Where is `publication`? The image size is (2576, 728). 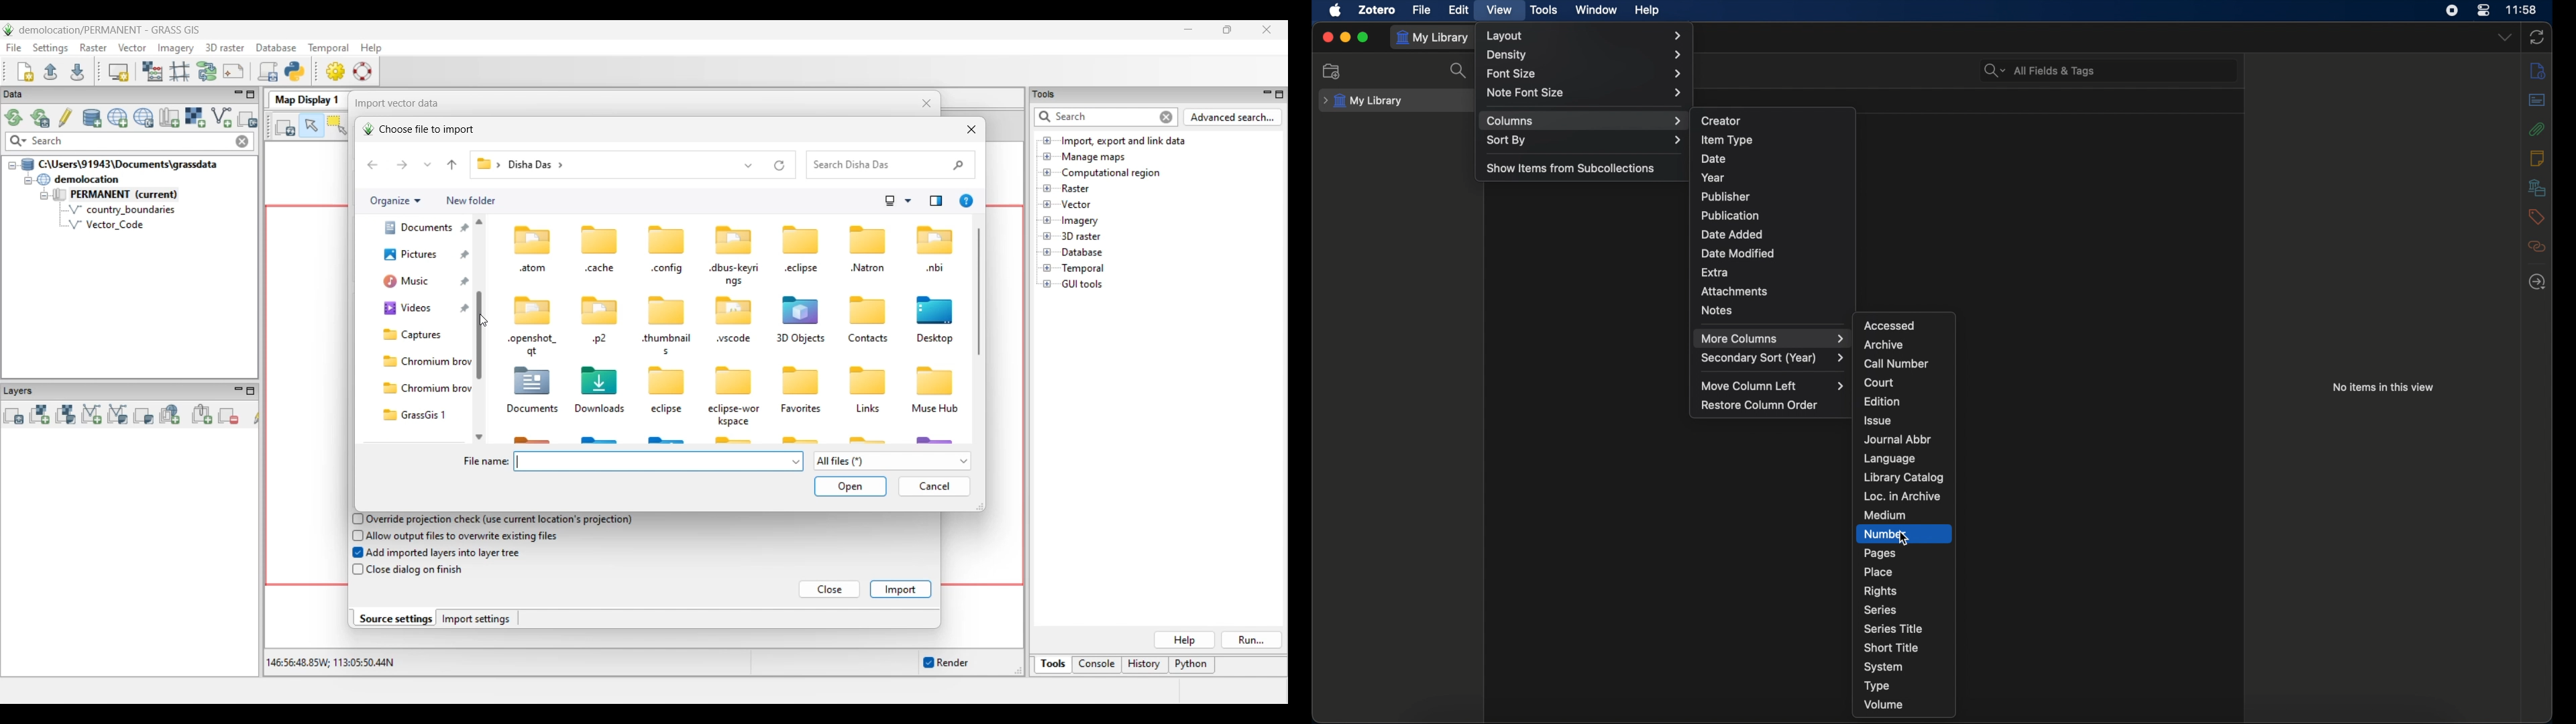 publication is located at coordinates (1729, 215).